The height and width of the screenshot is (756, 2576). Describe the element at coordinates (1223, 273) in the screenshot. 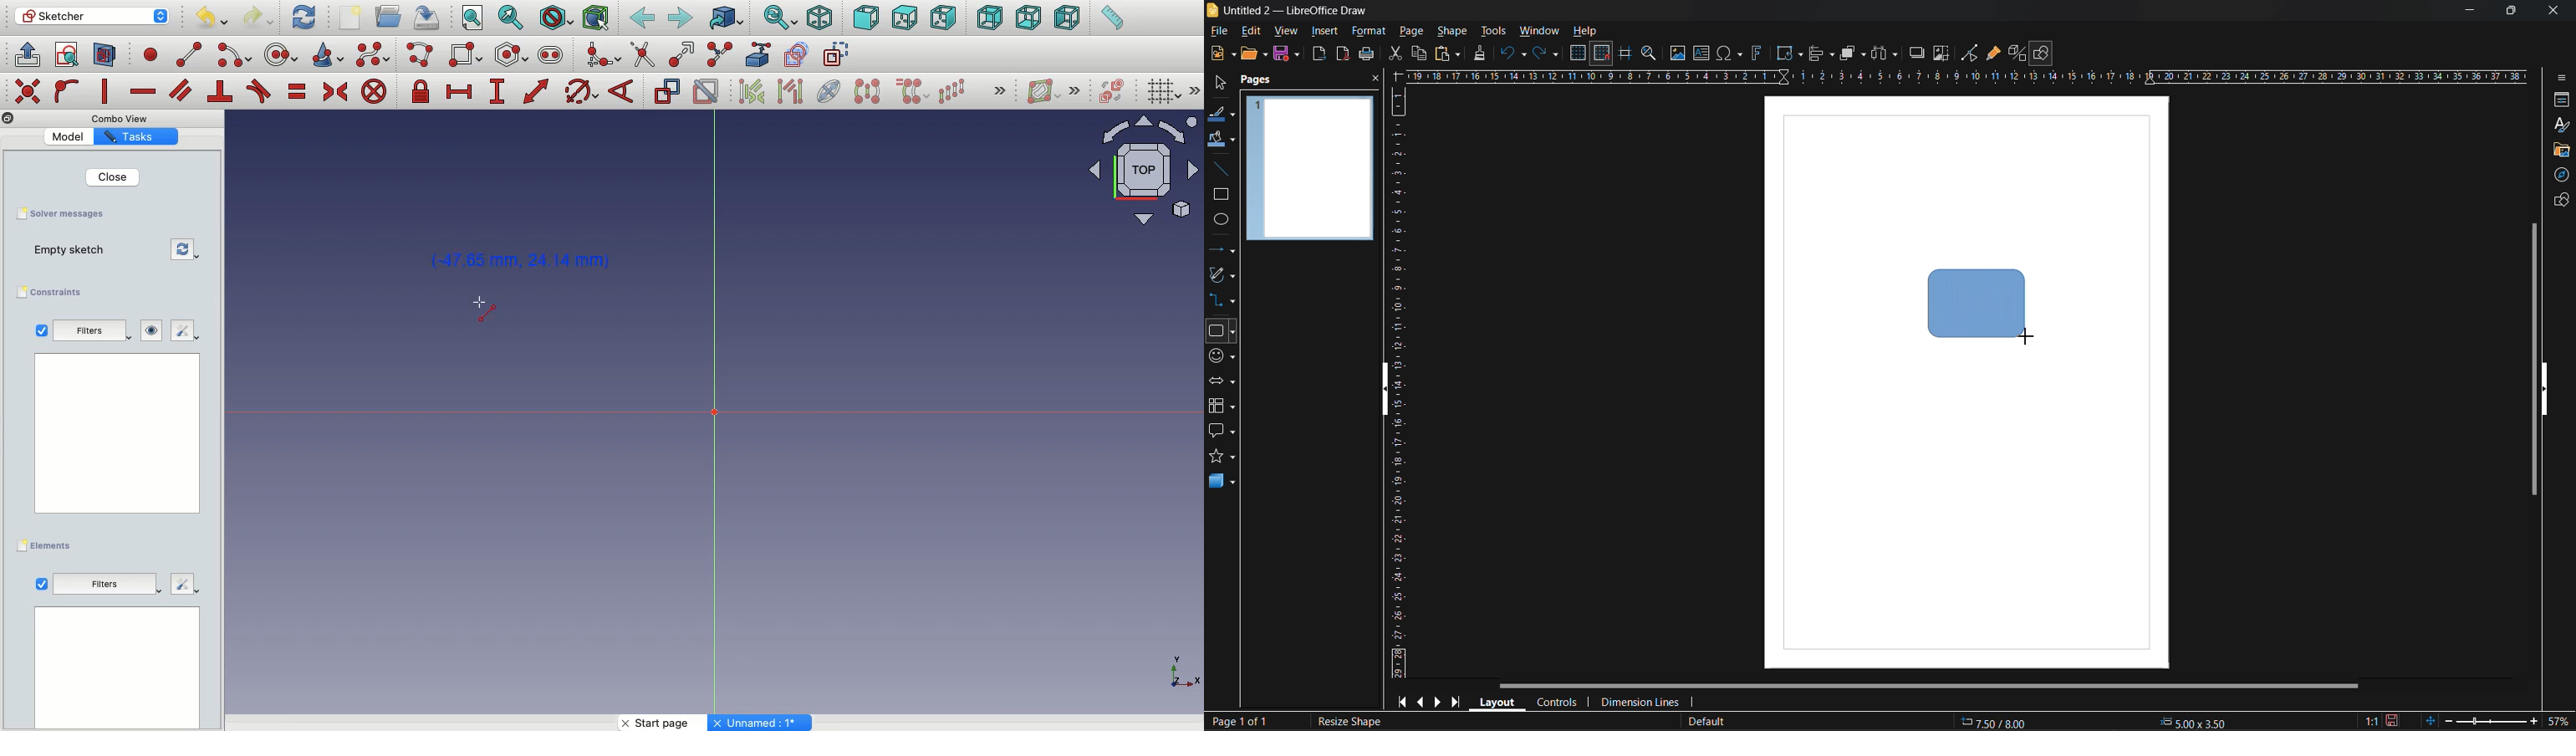

I see `curves and polygons` at that location.